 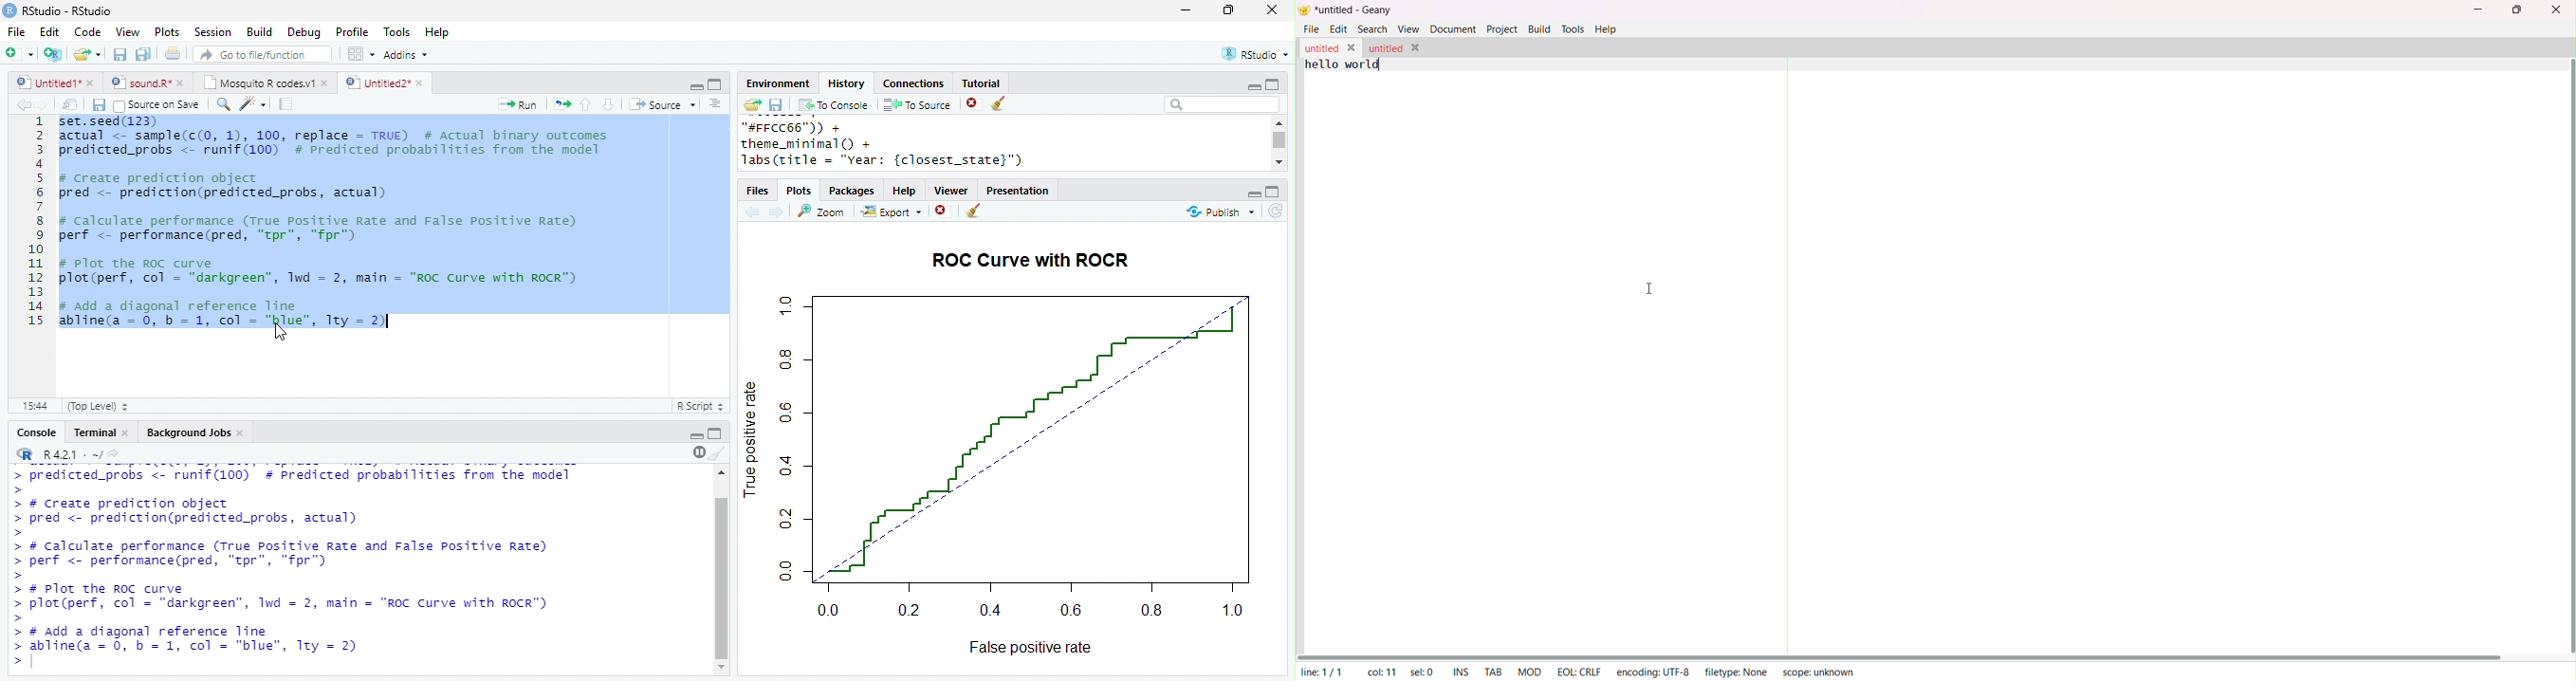 What do you see at coordinates (54, 54) in the screenshot?
I see `new project` at bounding box center [54, 54].